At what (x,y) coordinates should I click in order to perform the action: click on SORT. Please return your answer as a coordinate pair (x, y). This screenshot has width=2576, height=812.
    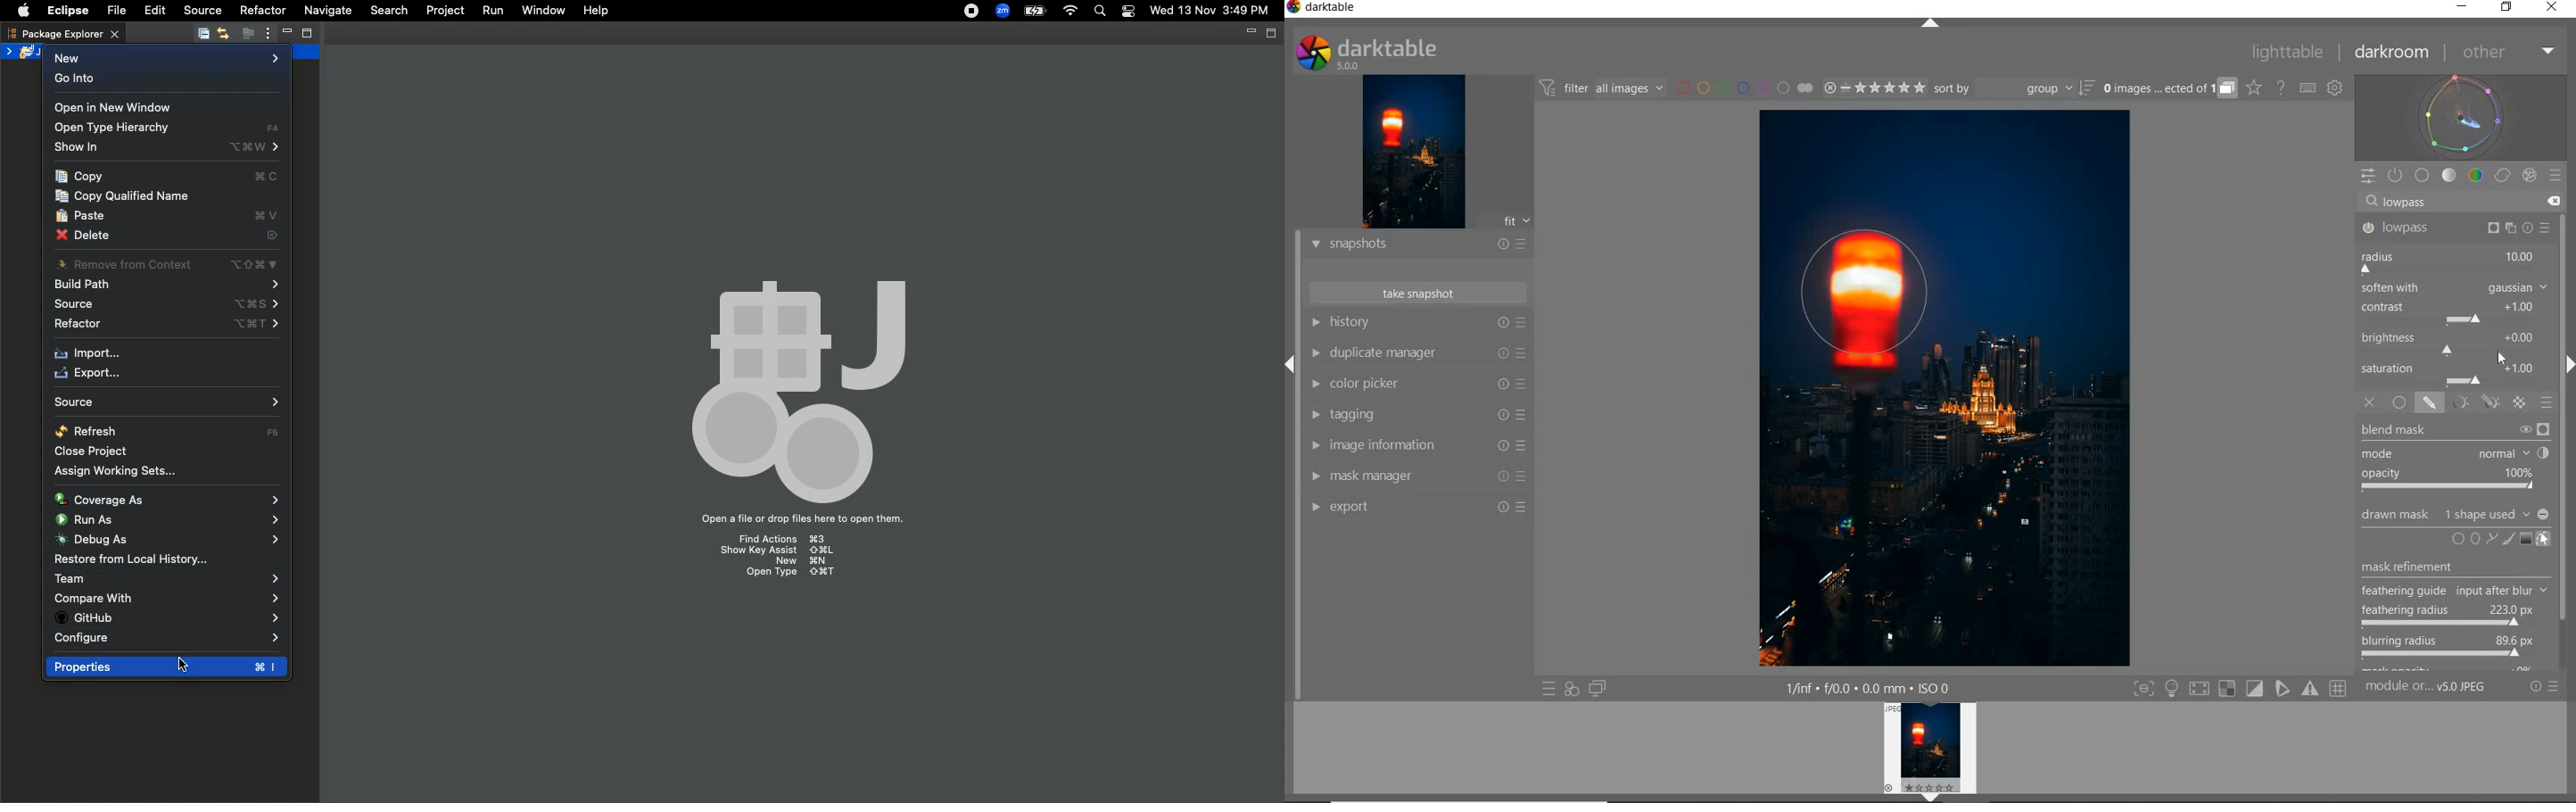
    Looking at the image, I should click on (2013, 90).